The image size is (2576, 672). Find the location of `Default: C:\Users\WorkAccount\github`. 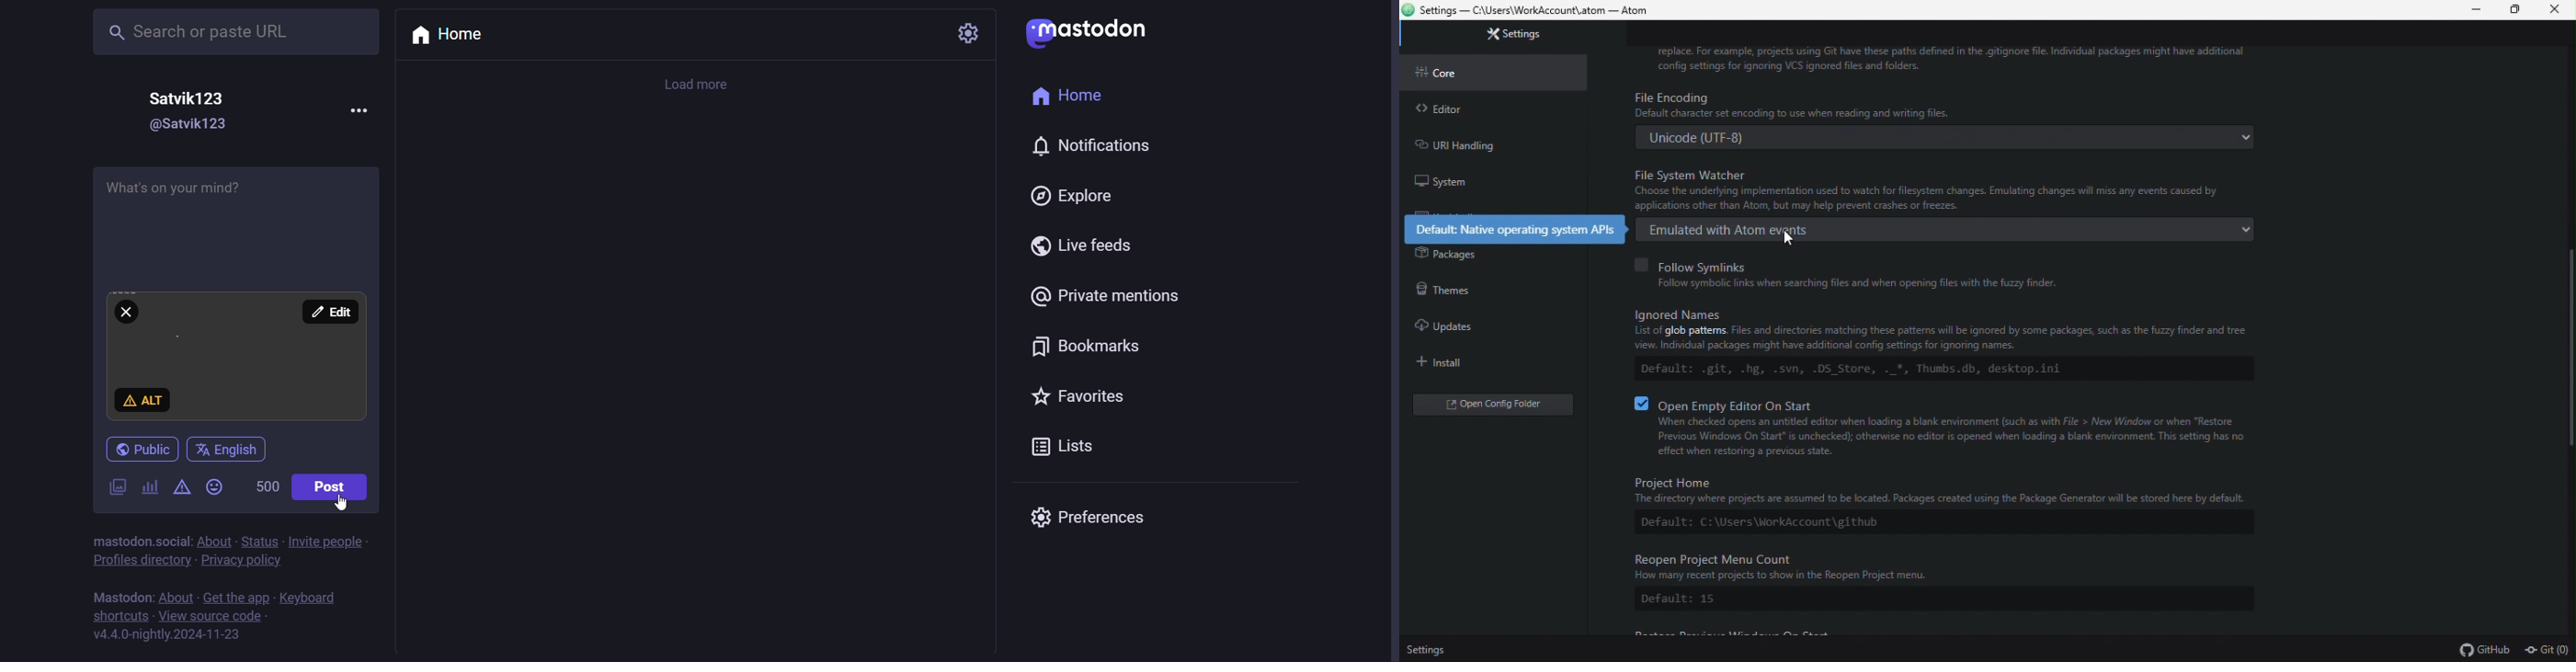

Default: C:\Users\WorkAccount\github is located at coordinates (1921, 521).